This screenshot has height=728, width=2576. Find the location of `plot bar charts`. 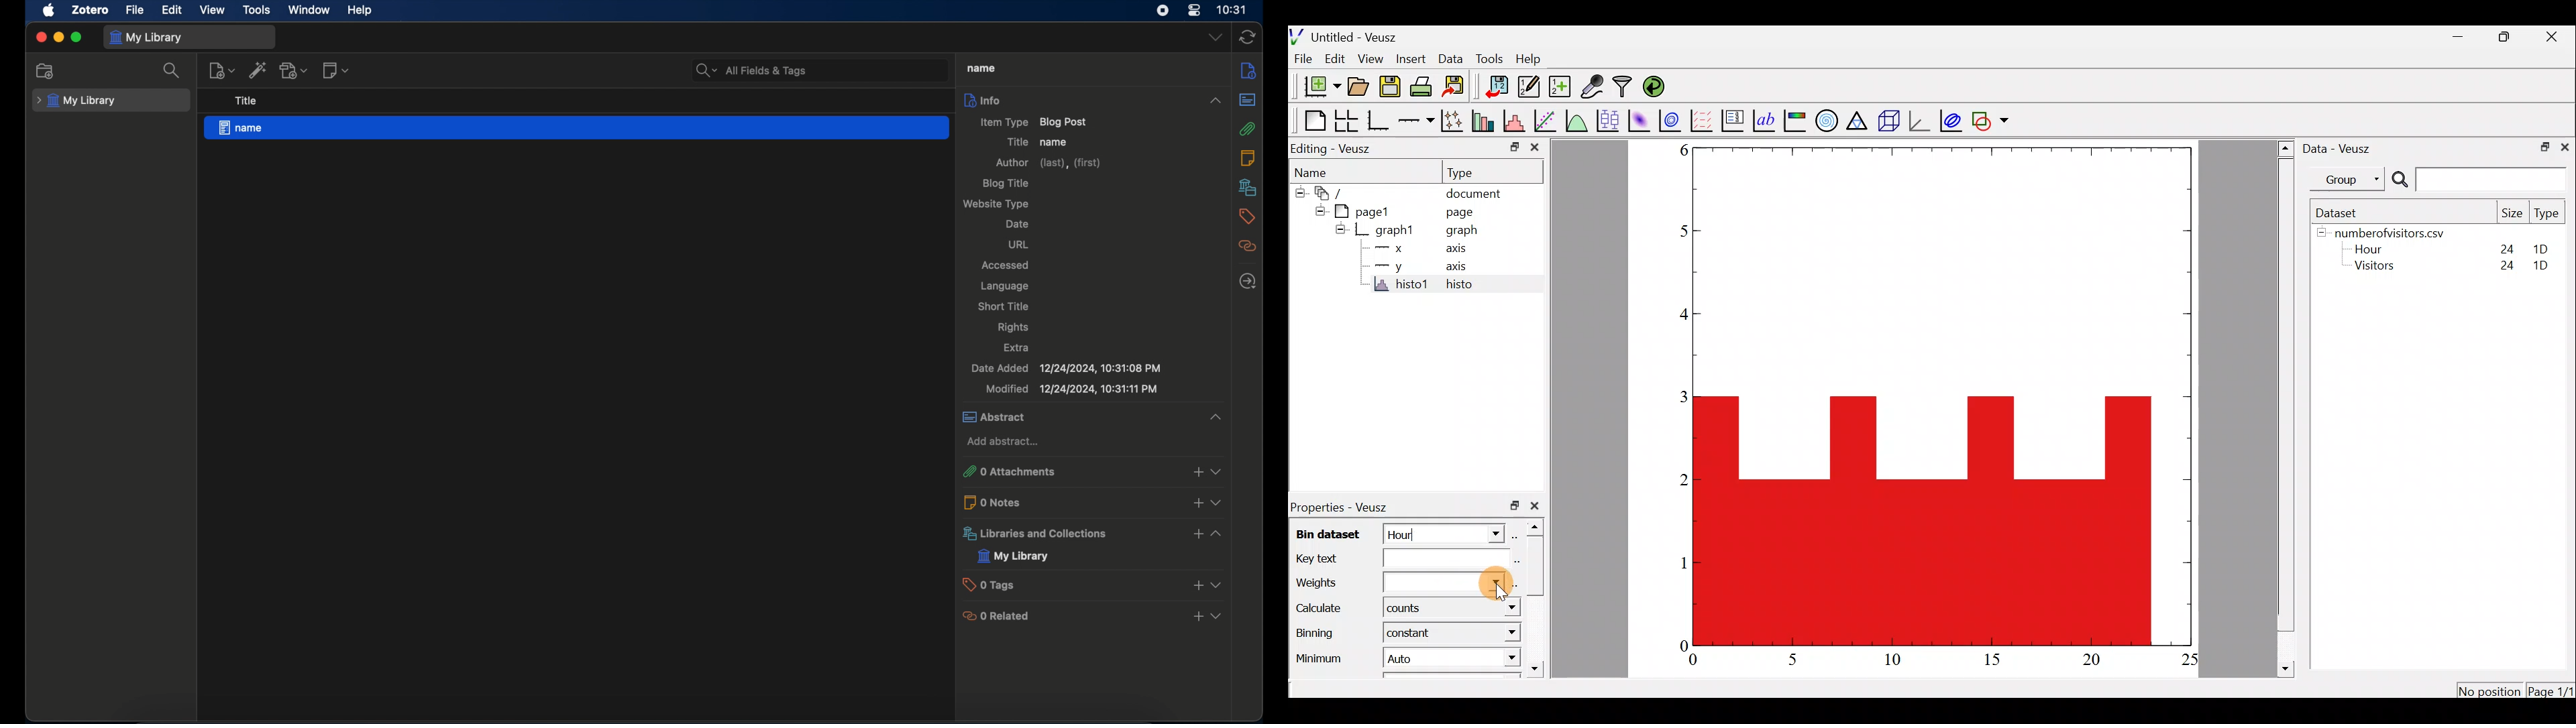

plot bar charts is located at coordinates (1483, 119).